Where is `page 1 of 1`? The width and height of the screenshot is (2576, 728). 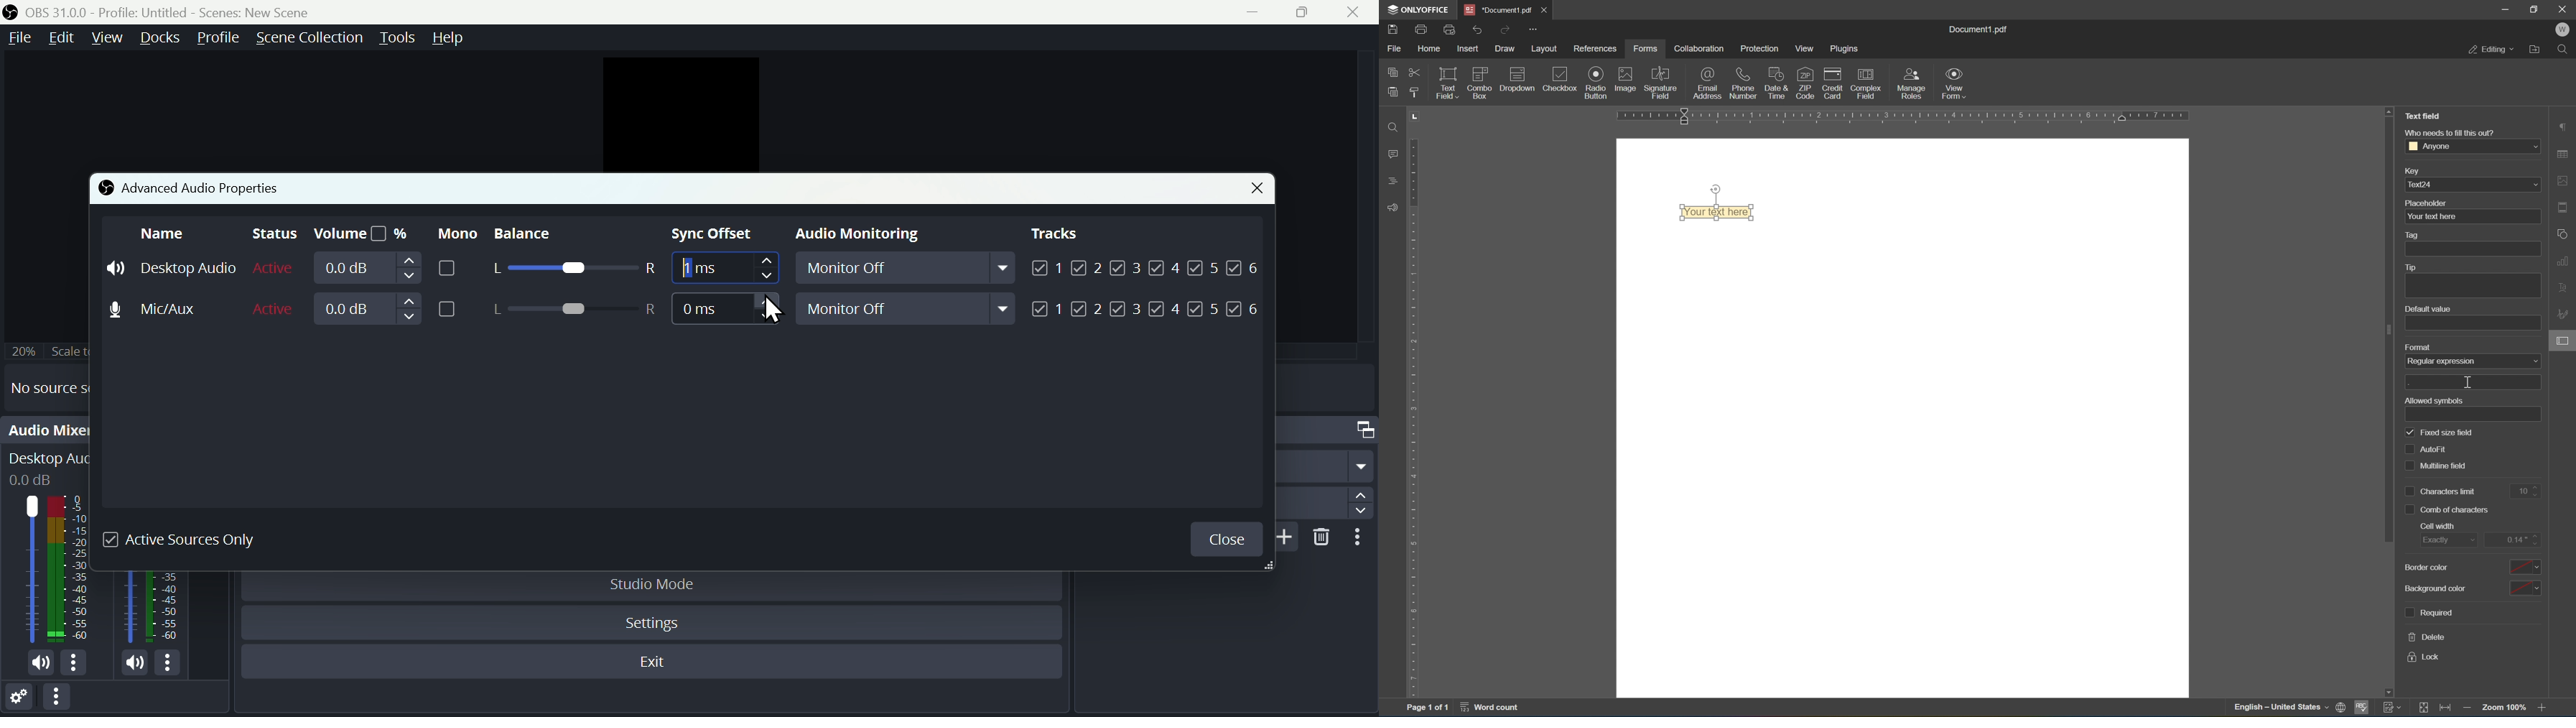 page 1 of 1 is located at coordinates (1426, 709).